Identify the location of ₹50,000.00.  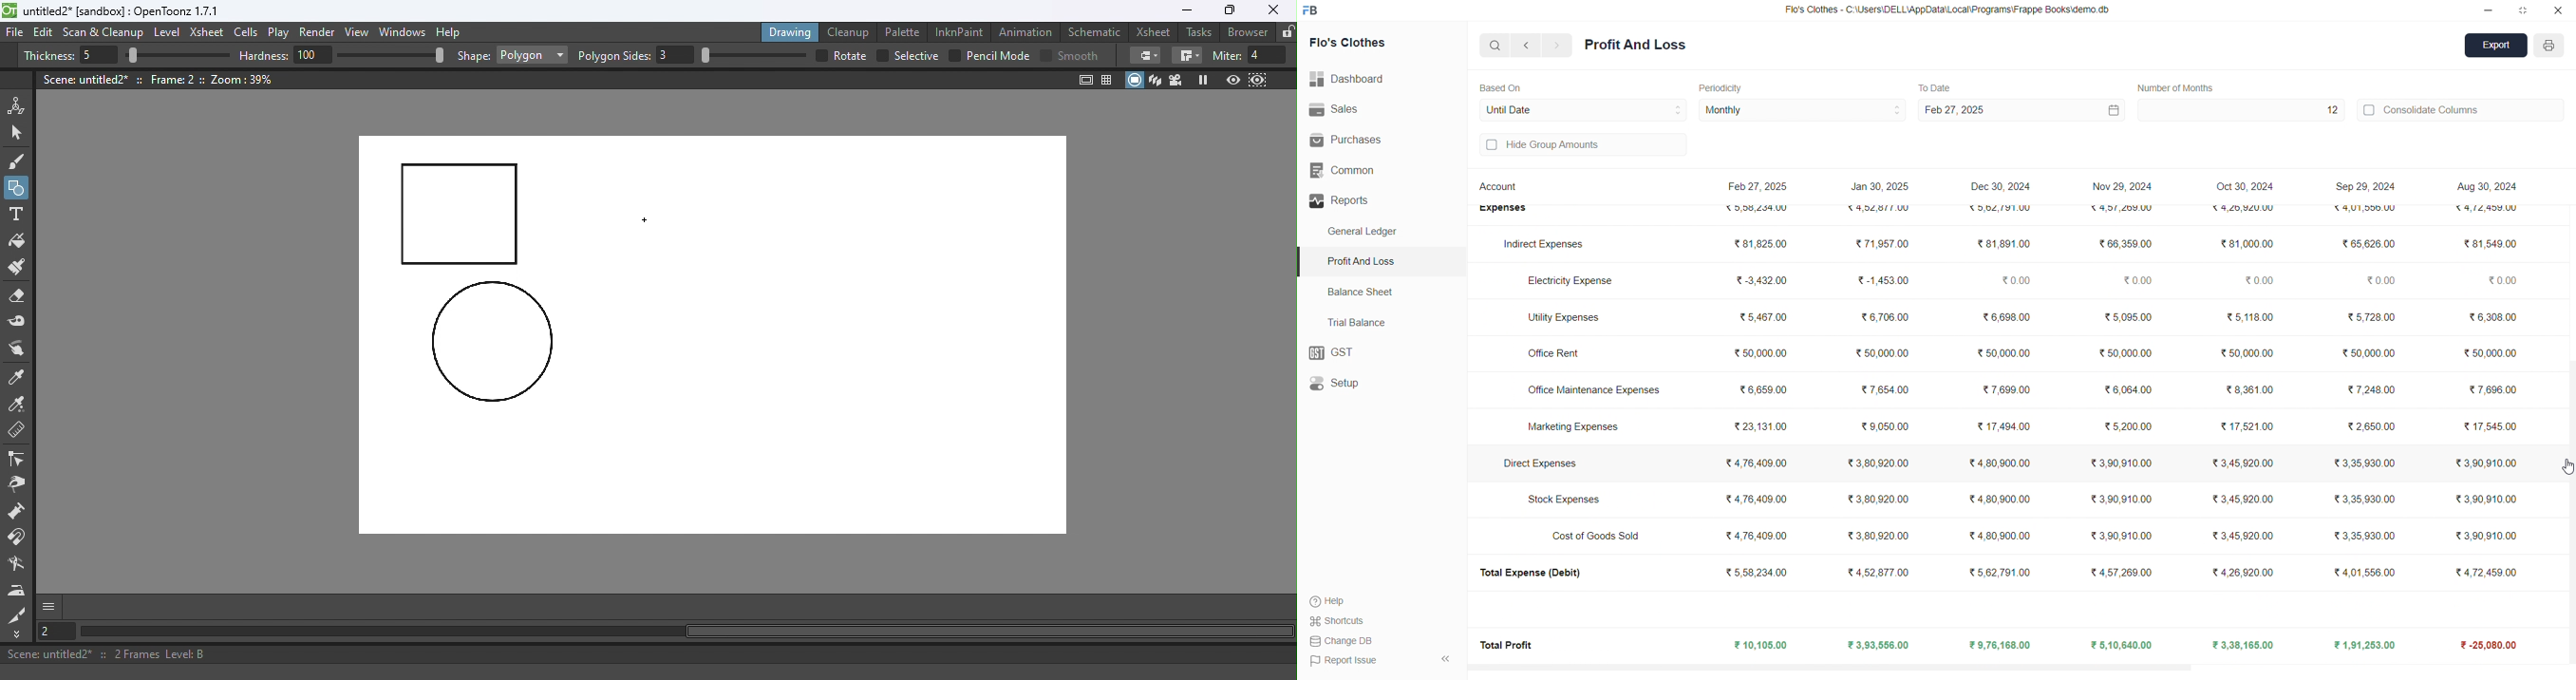
(2000, 352).